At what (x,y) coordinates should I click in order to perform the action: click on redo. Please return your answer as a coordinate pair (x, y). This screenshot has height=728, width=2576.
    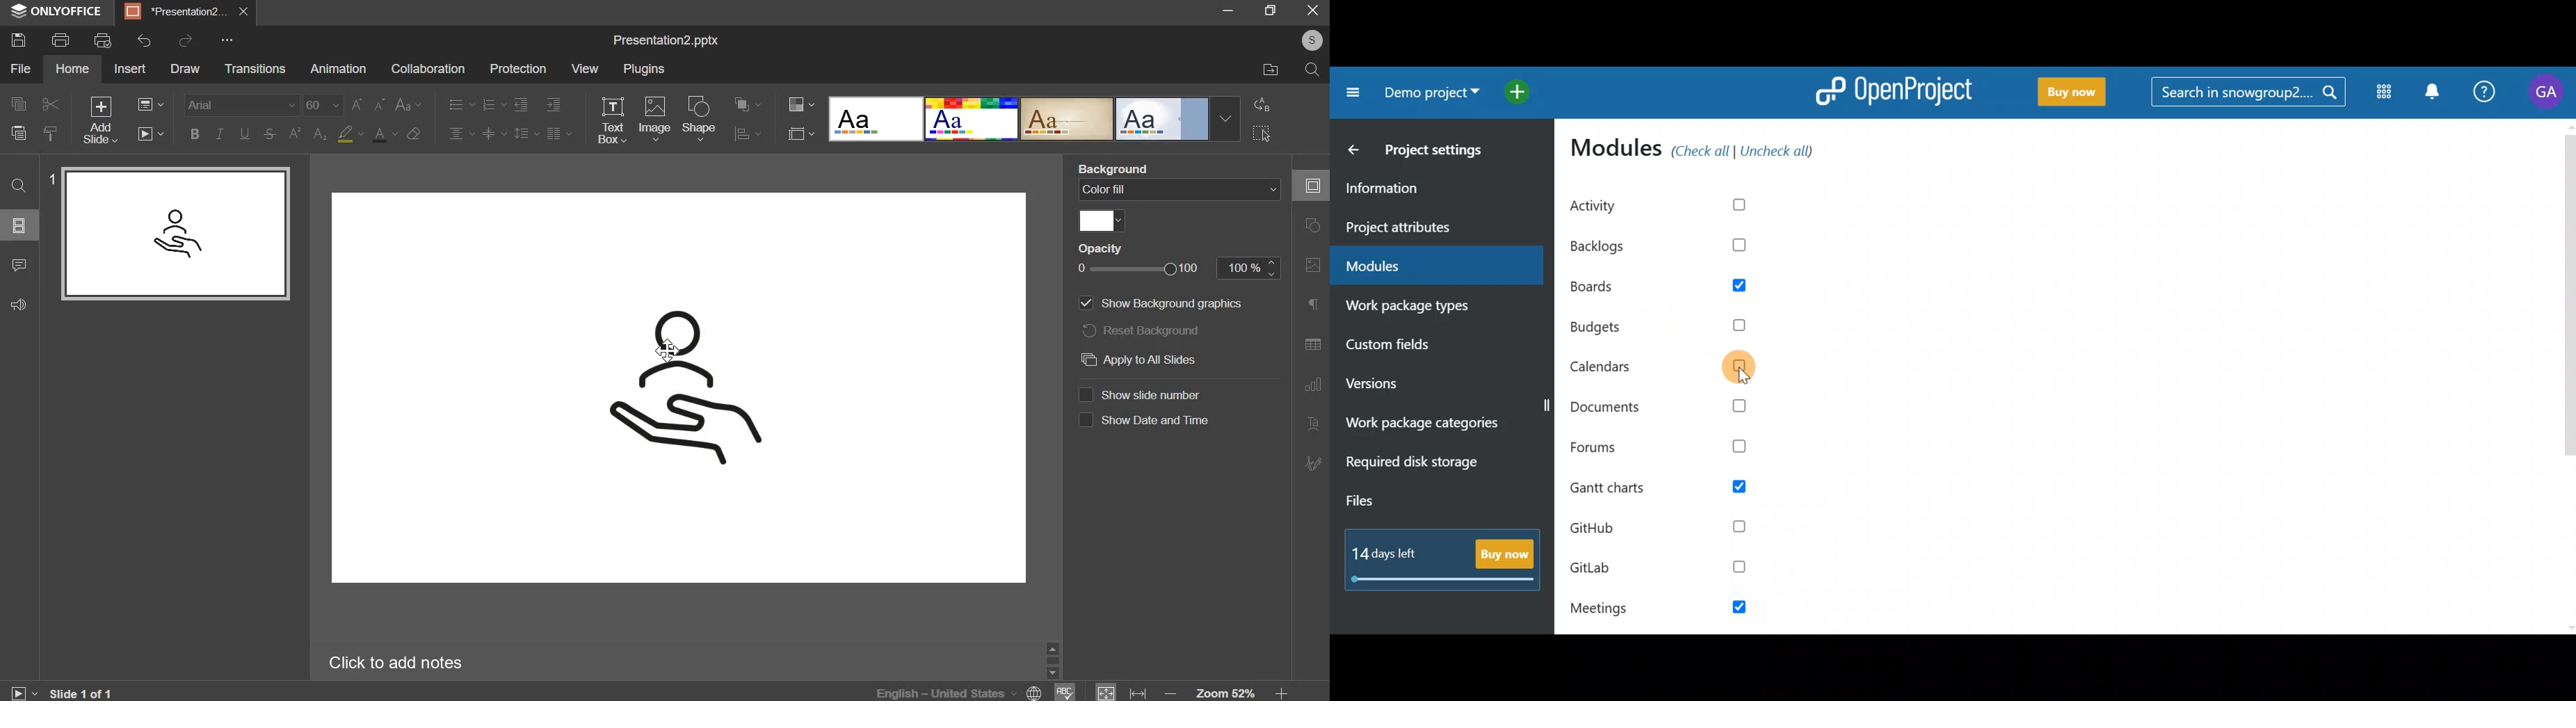
    Looking at the image, I should click on (186, 40).